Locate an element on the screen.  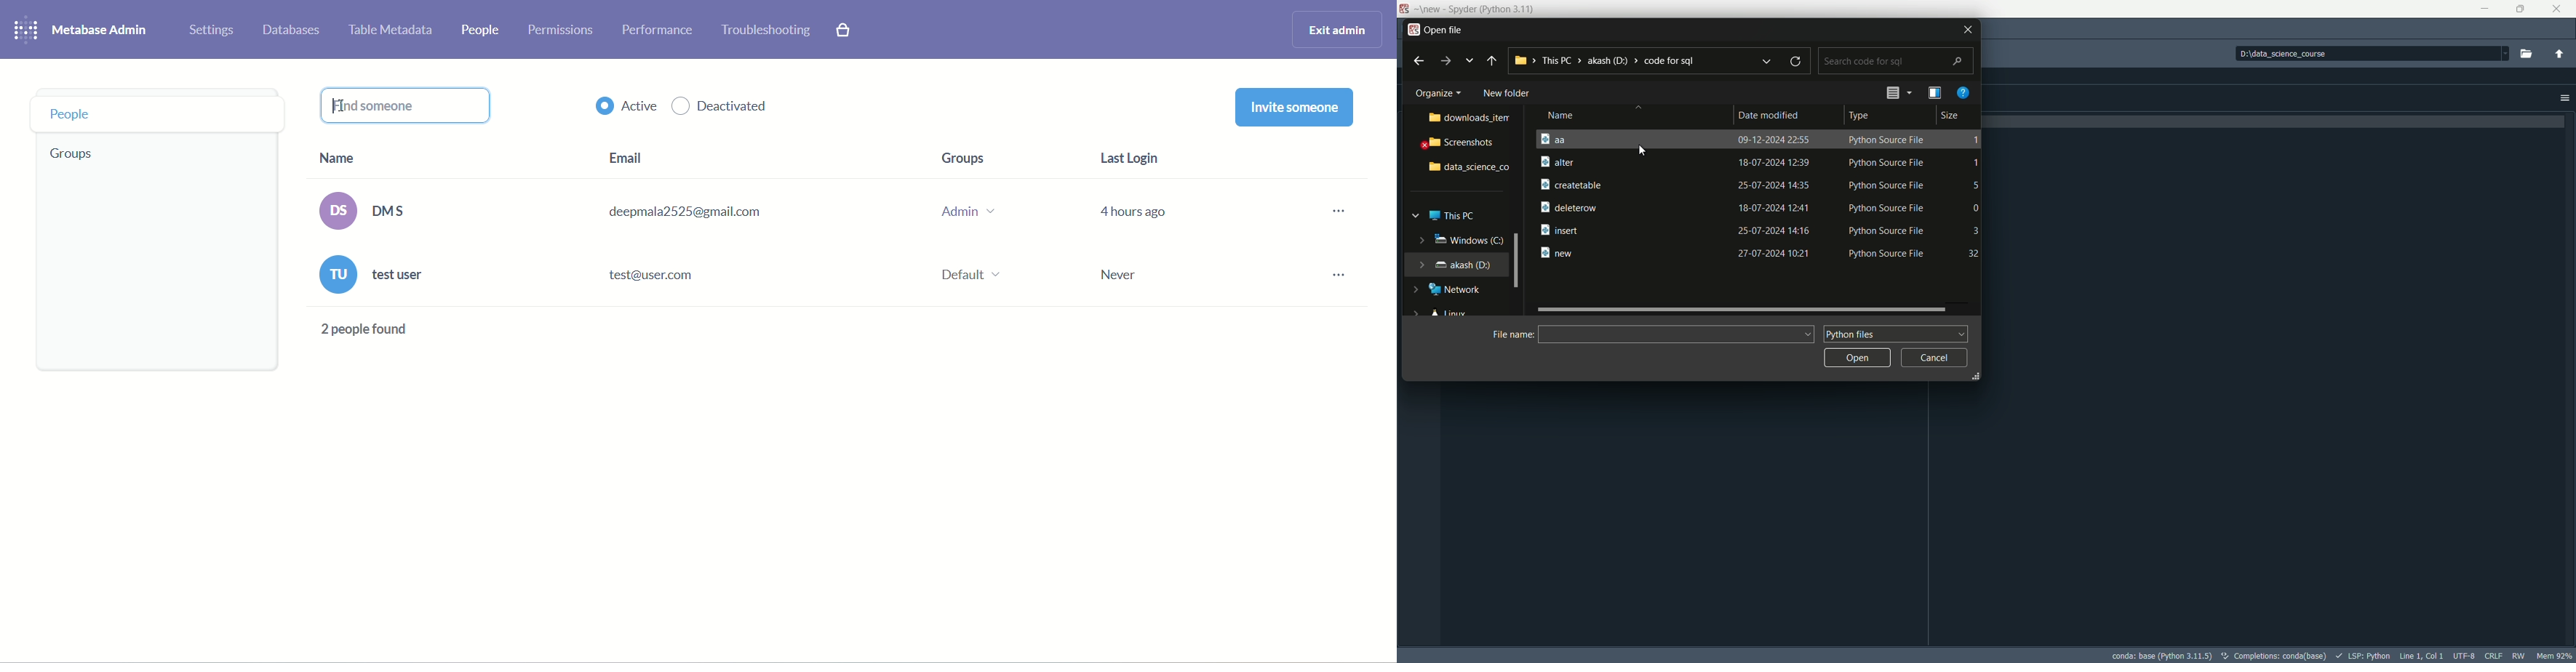
Scrollbar is located at coordinates (1517, 262).